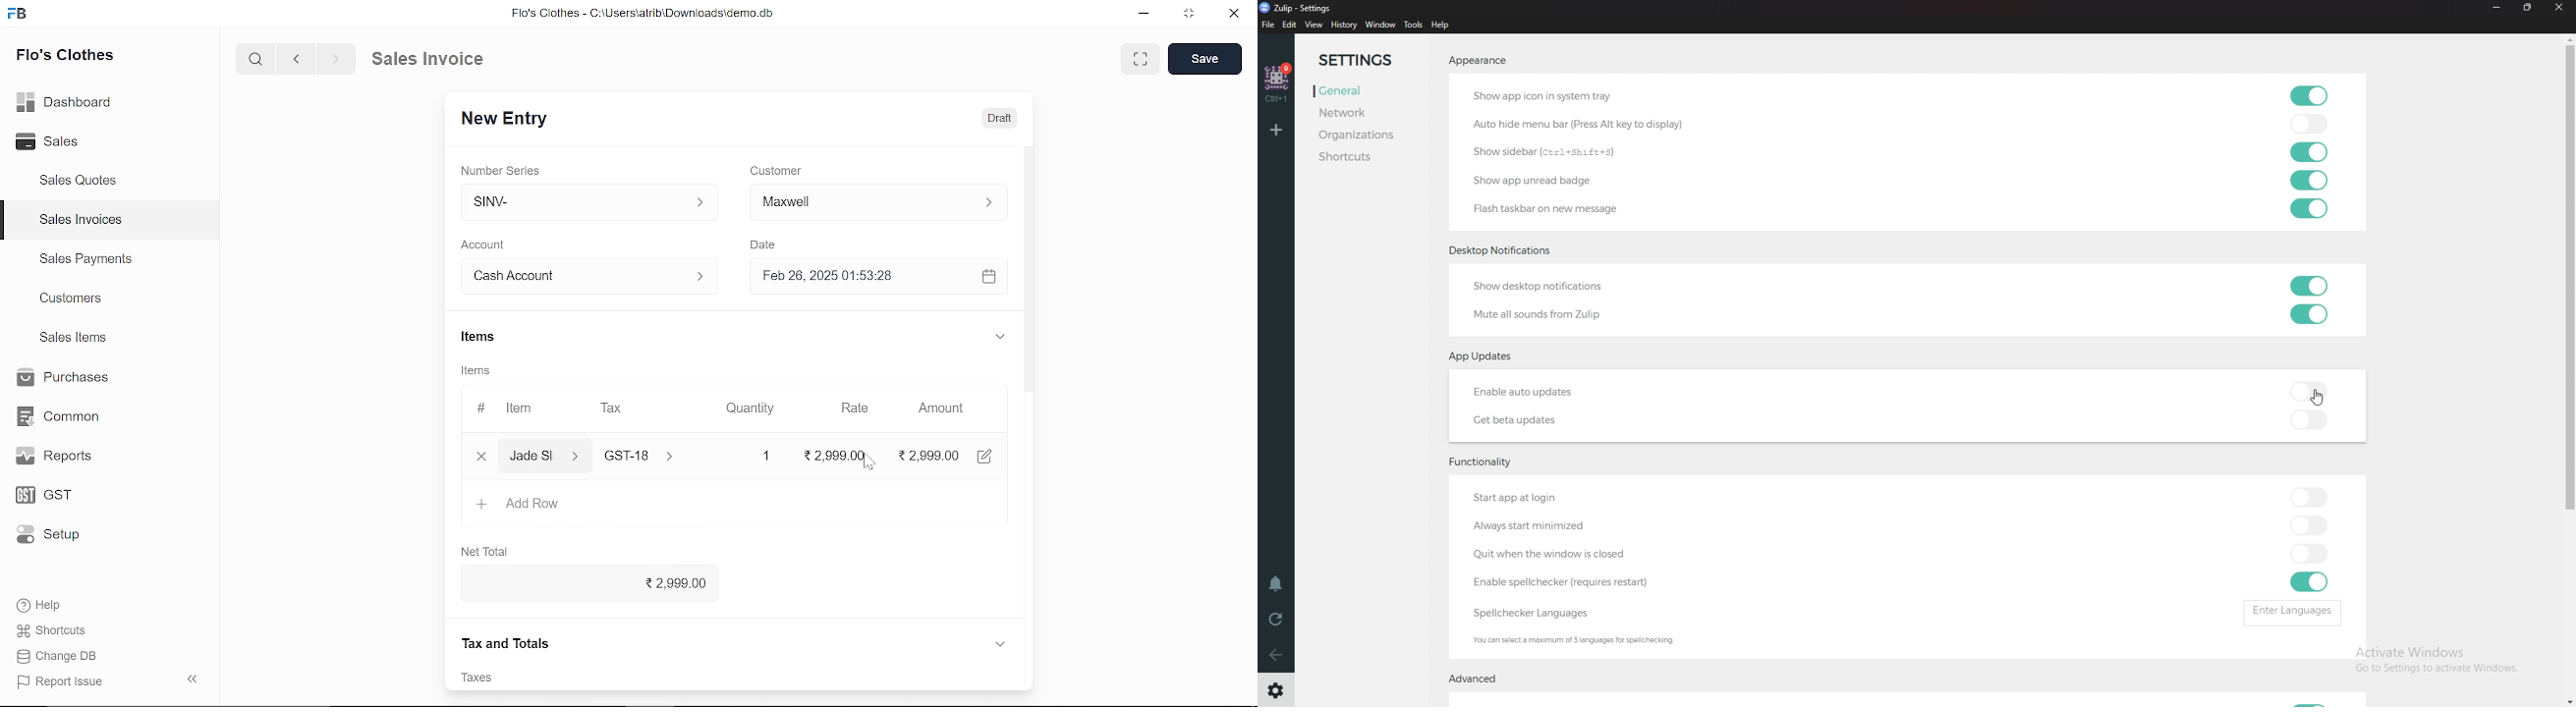 This screenshot has height=728, width=2576. What do you see at coordinates (69, 101) in the screenshot?
I see `Dashboard` at bounding box center [69, 101].